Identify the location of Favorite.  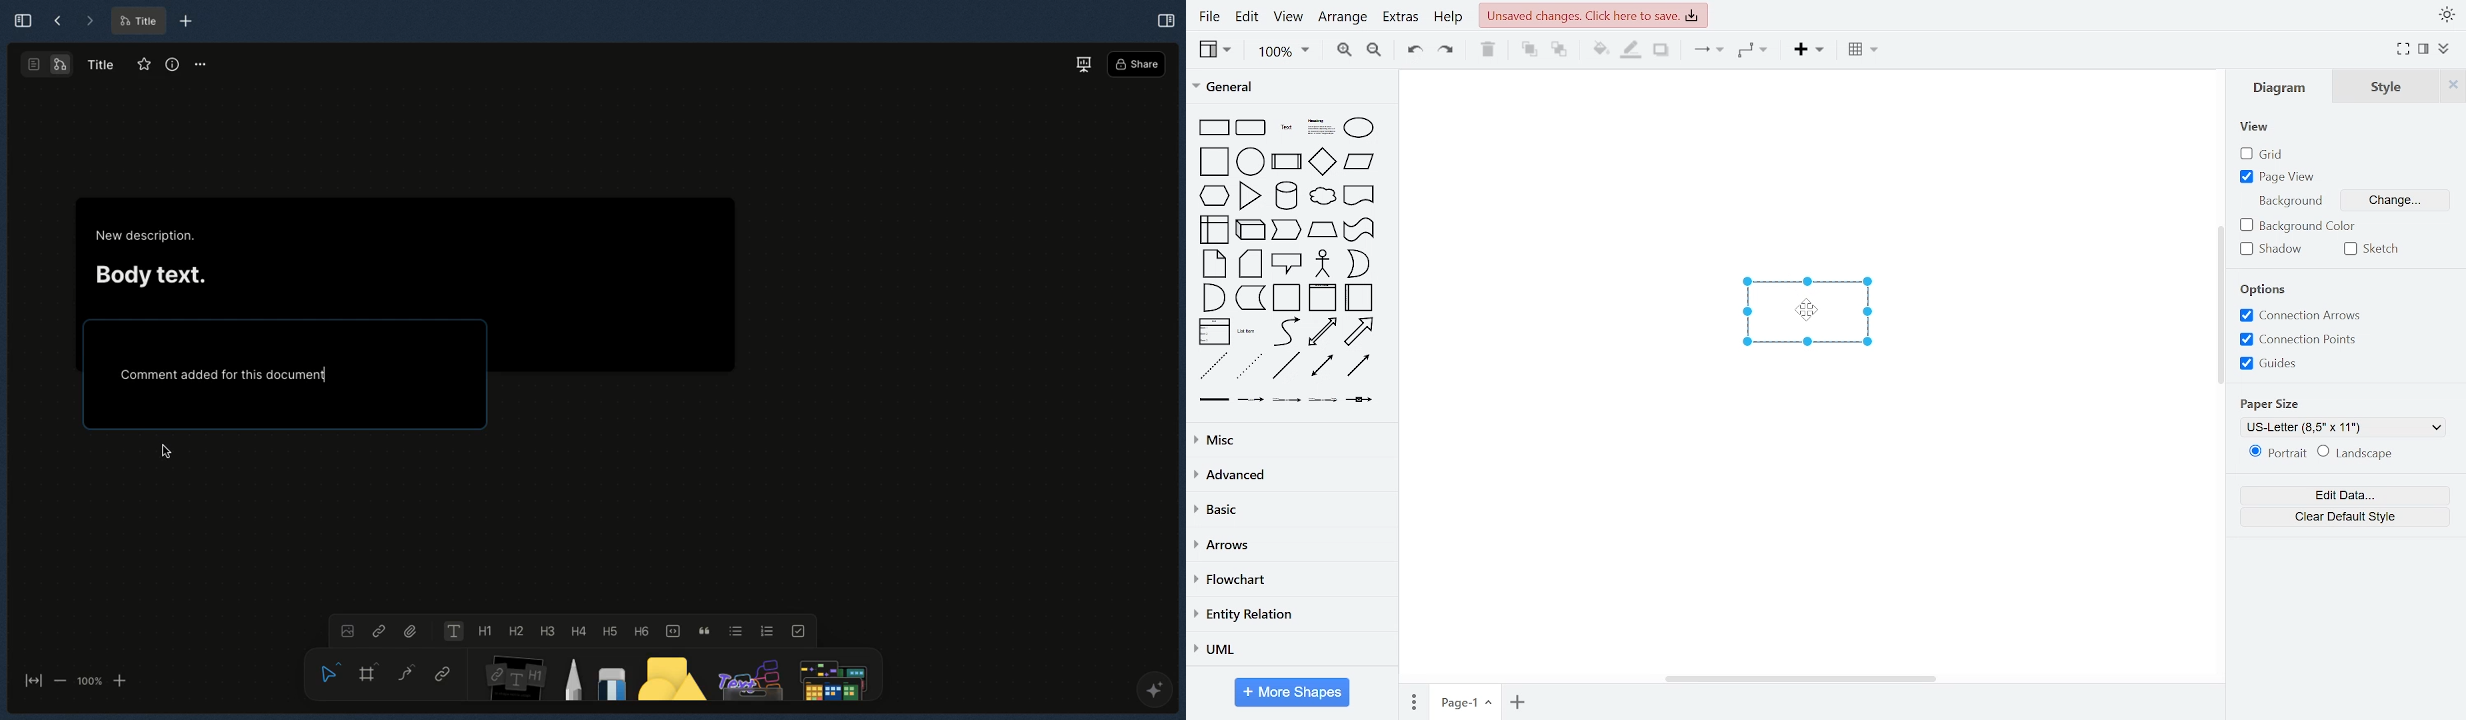
(141, 65).